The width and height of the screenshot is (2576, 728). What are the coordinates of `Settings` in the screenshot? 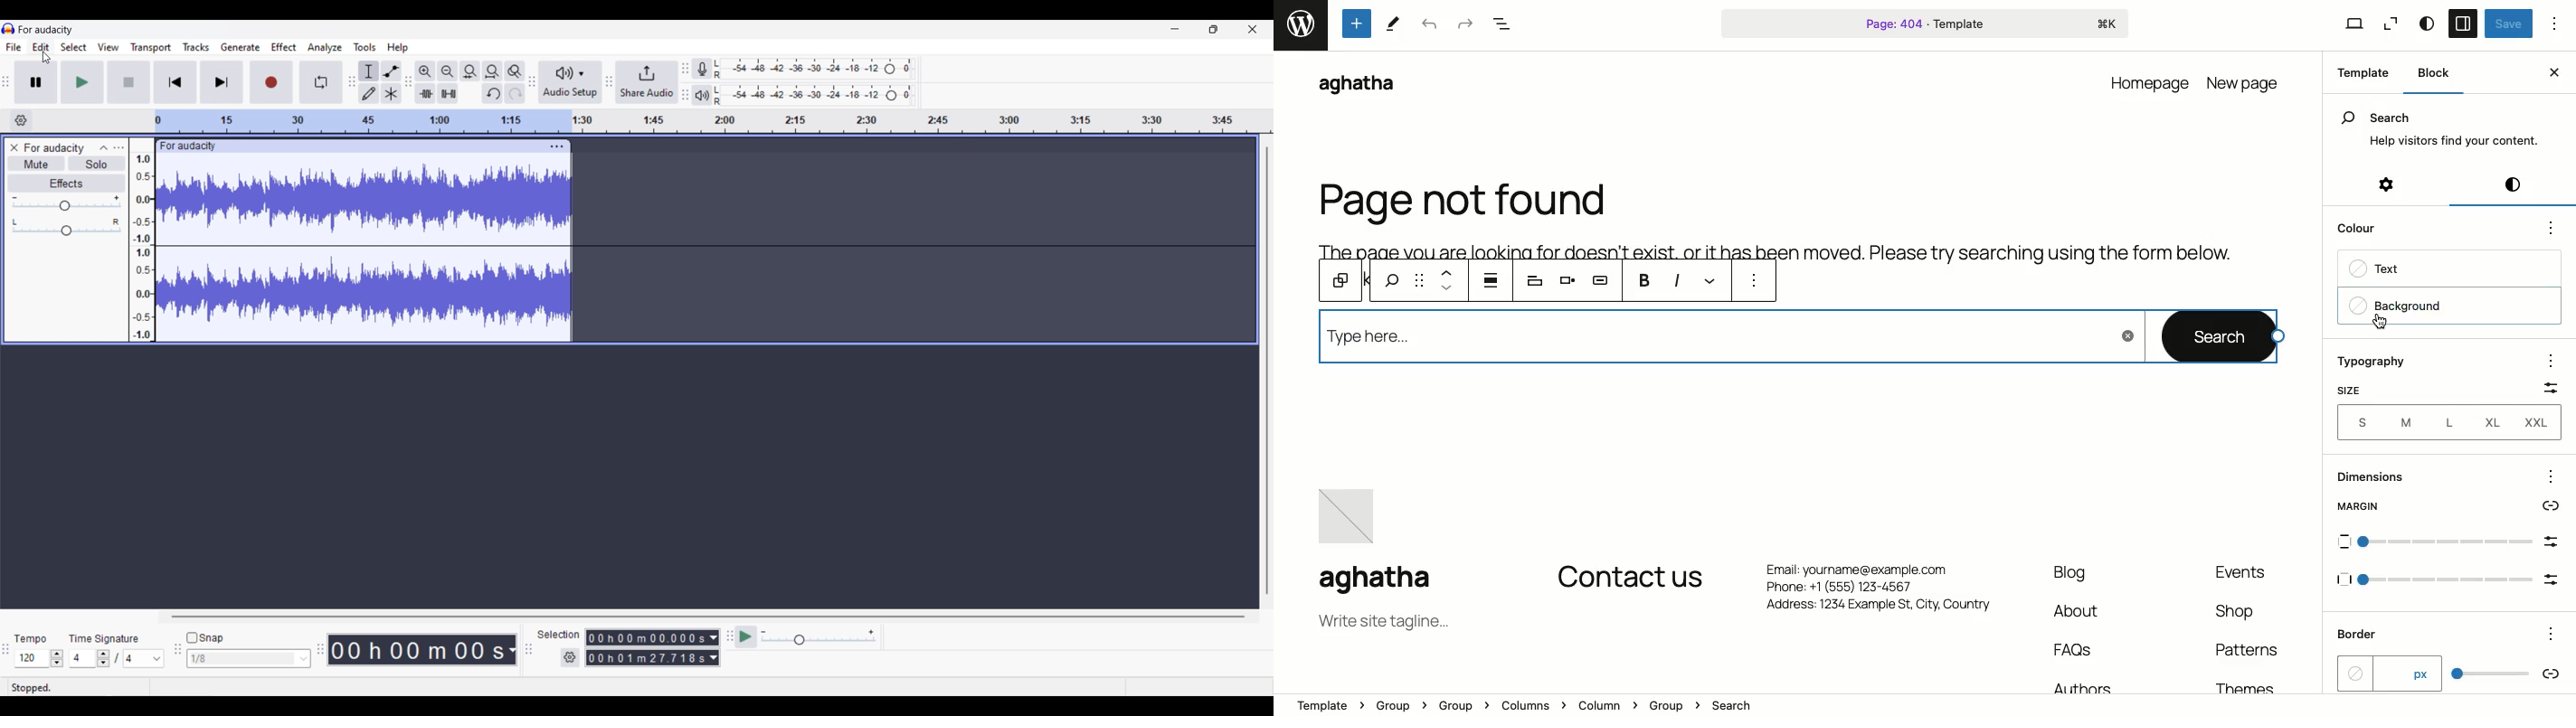 It's located at (2390, 189).